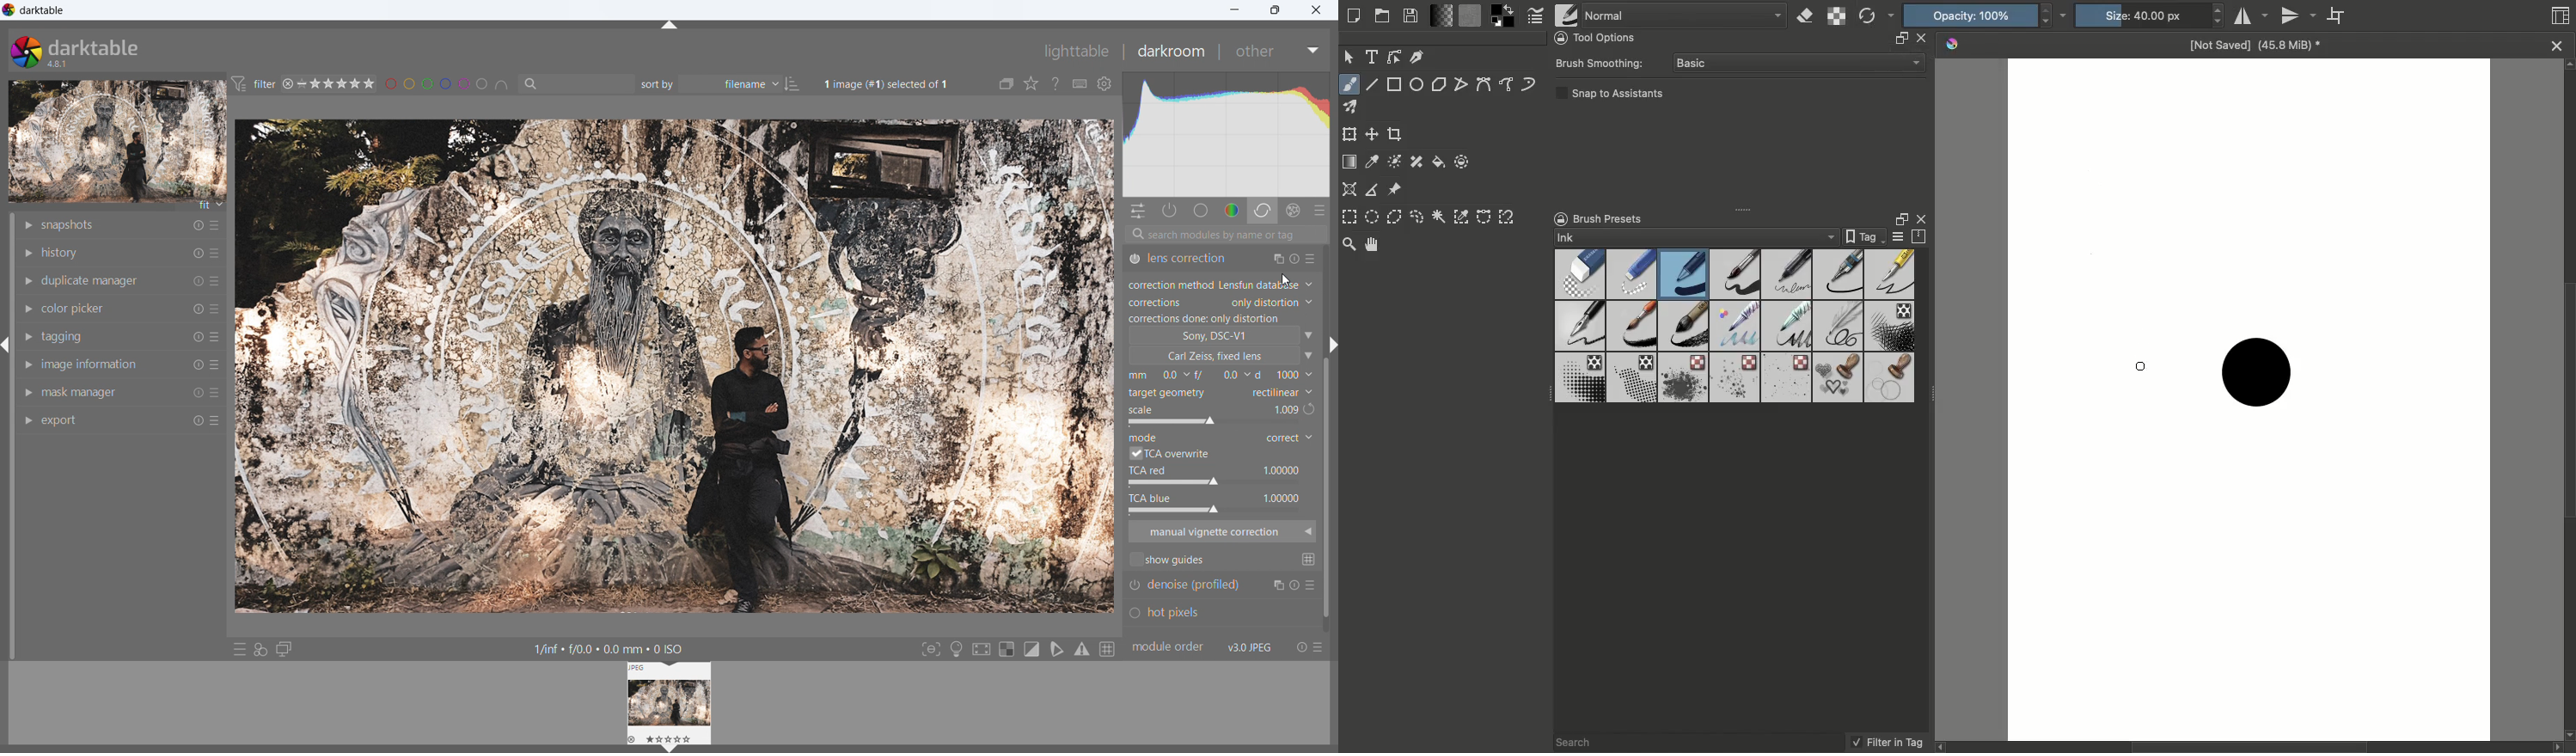  What do you see at coordinates (2339, 15) in the screenshot?
I see `Wrap around mode` at bounding box center [2339, 15].